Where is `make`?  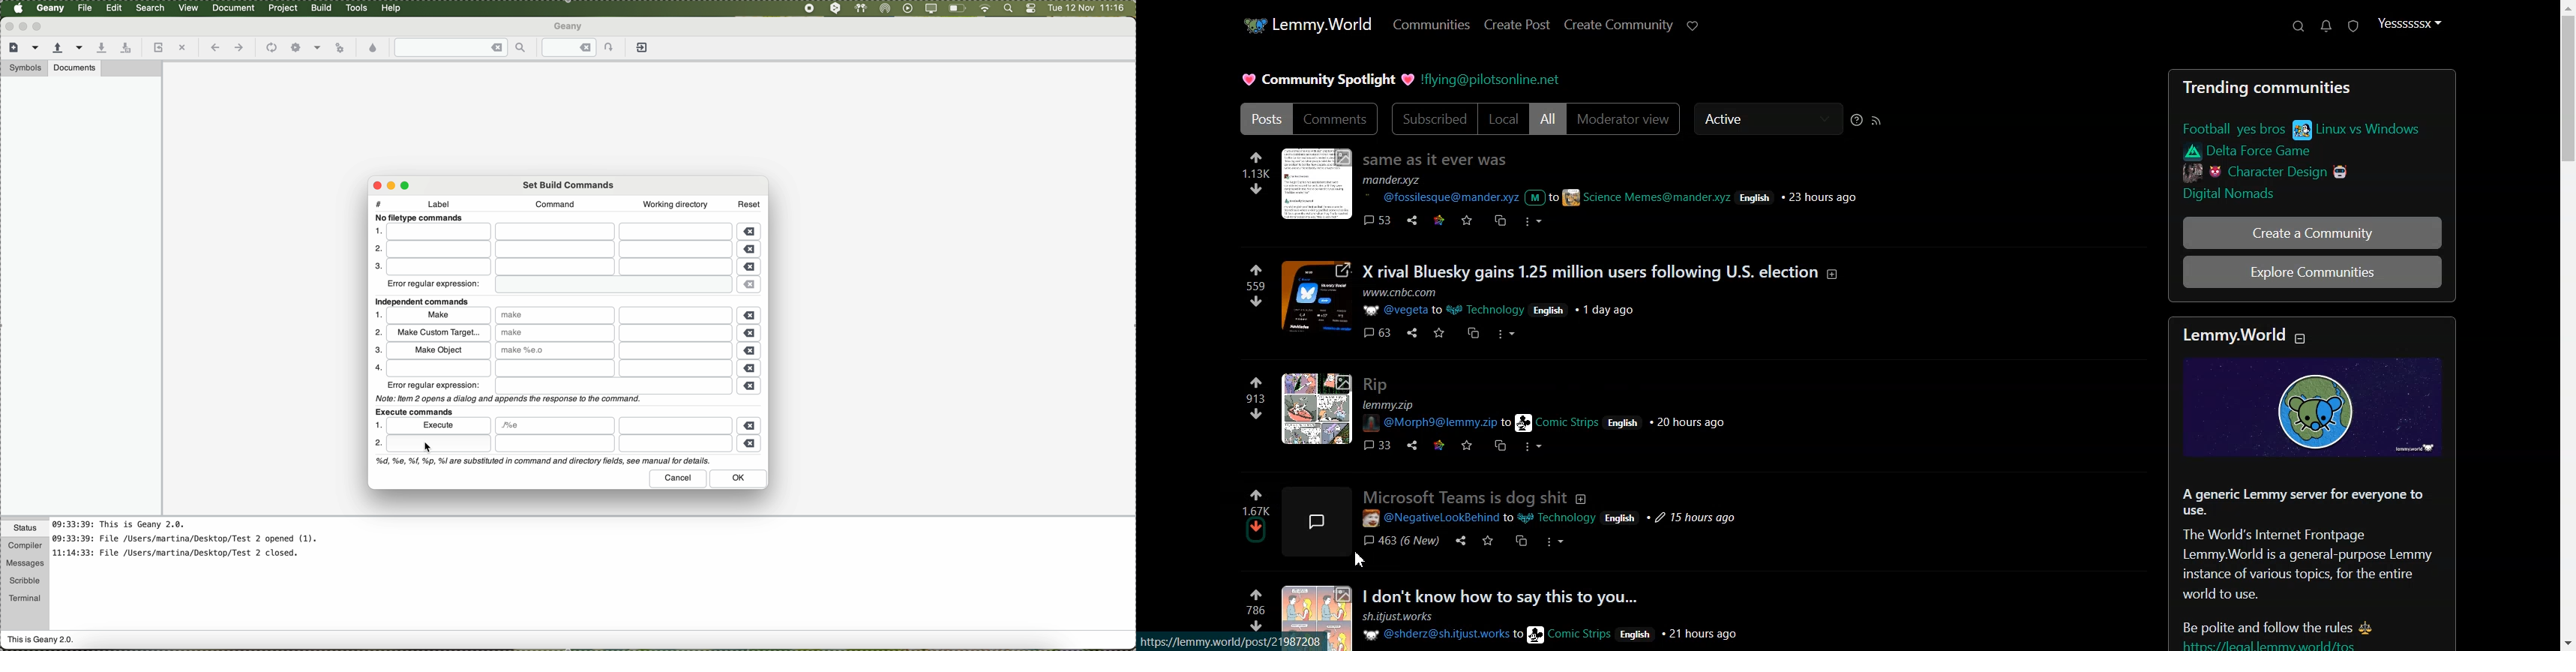
make is located at coordinates (556, 315).